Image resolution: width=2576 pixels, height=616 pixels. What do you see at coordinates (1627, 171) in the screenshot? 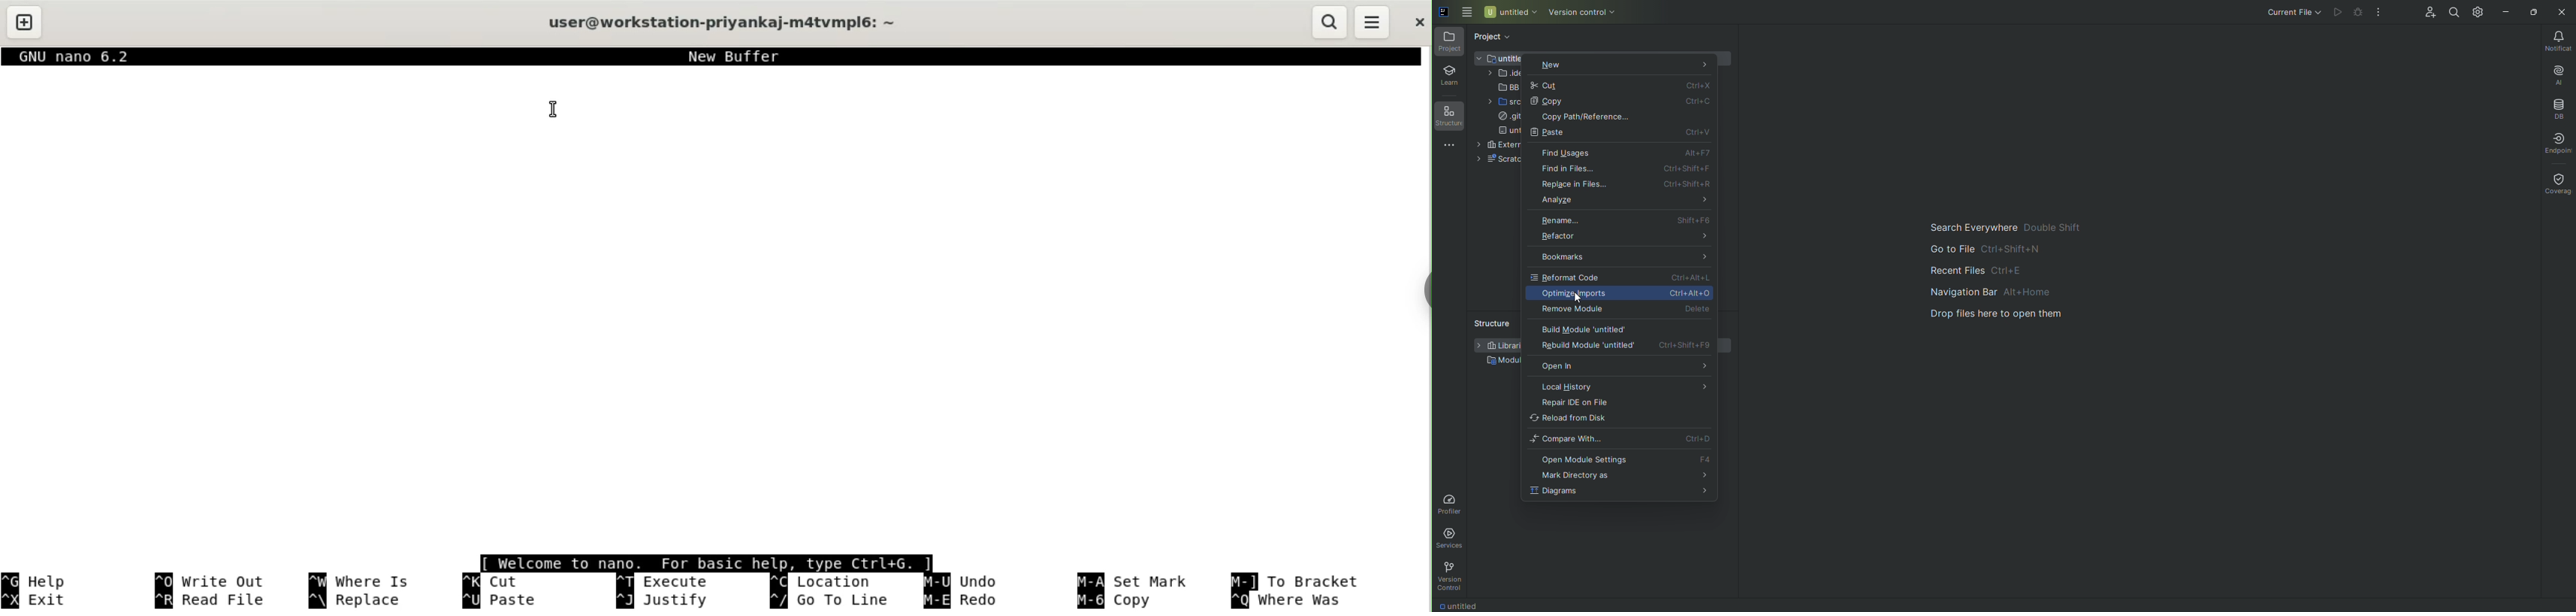
I see `Find in Files` at bounding box center [1627, 171].